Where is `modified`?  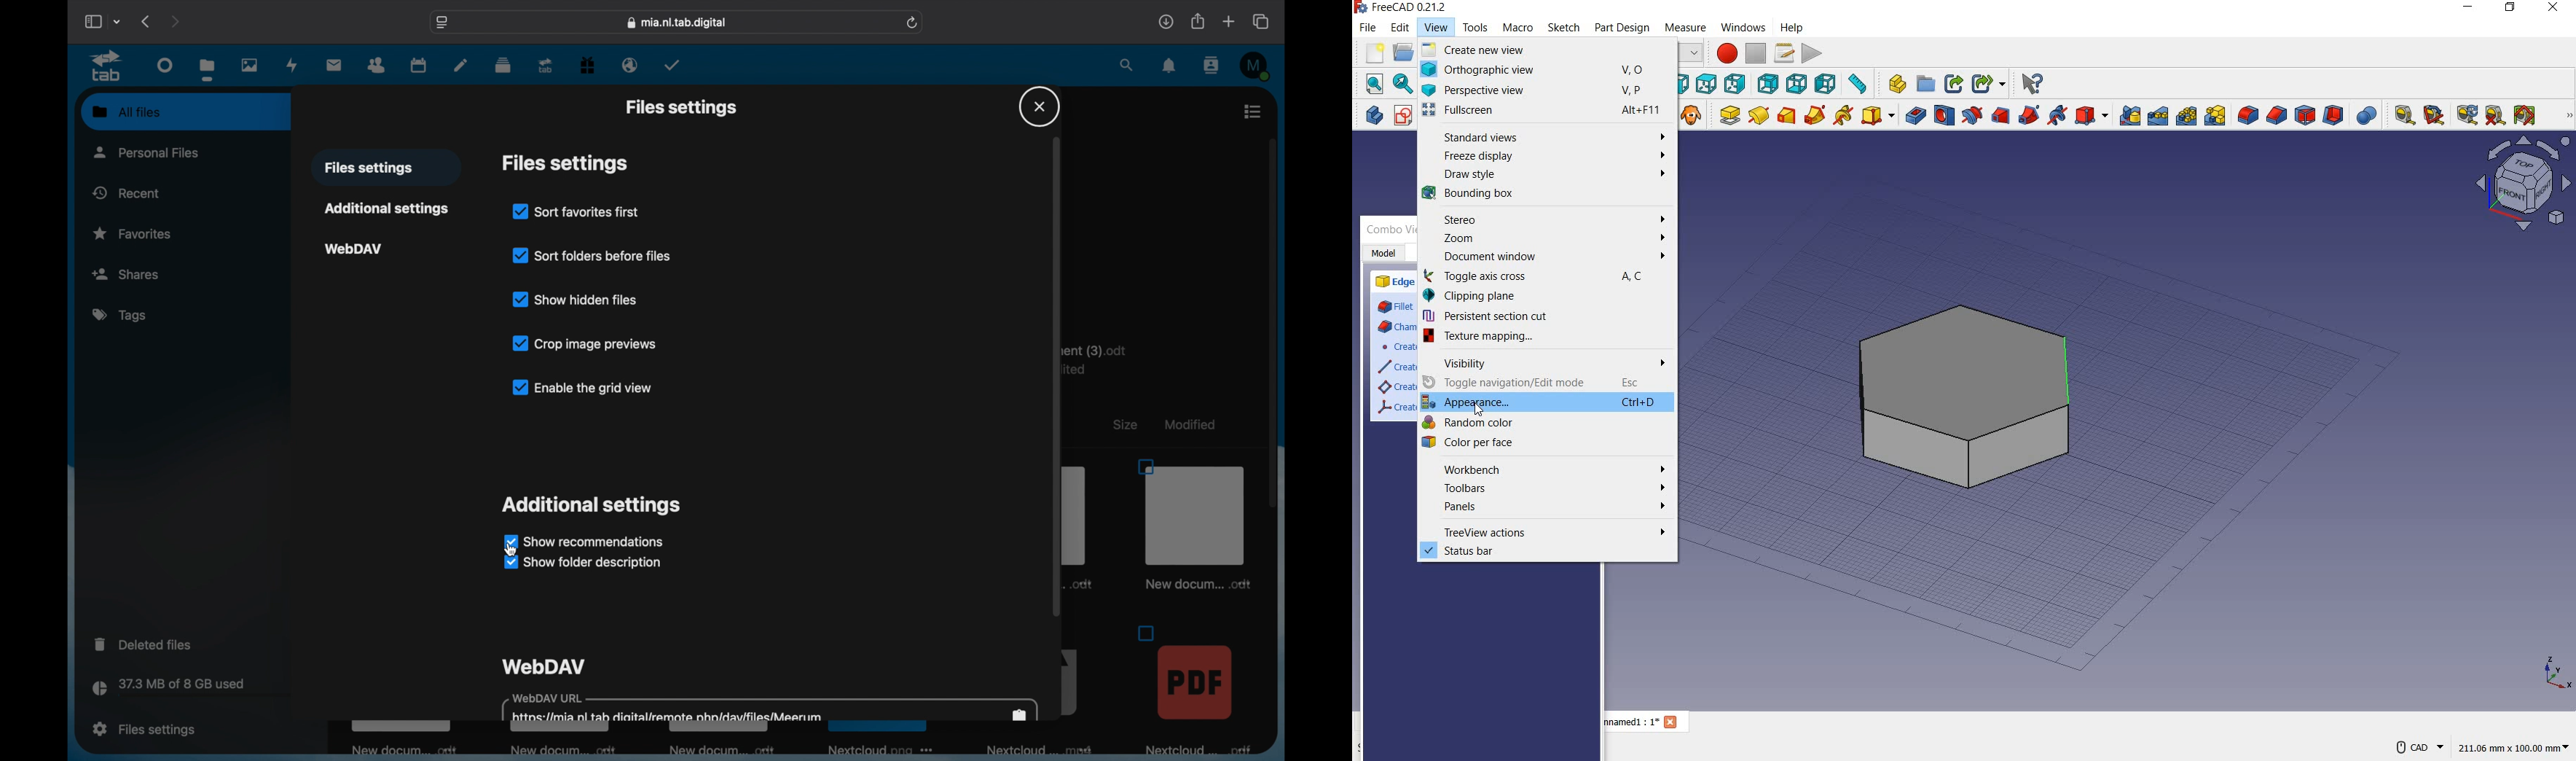
modified is located at coordinates (1190, 425).